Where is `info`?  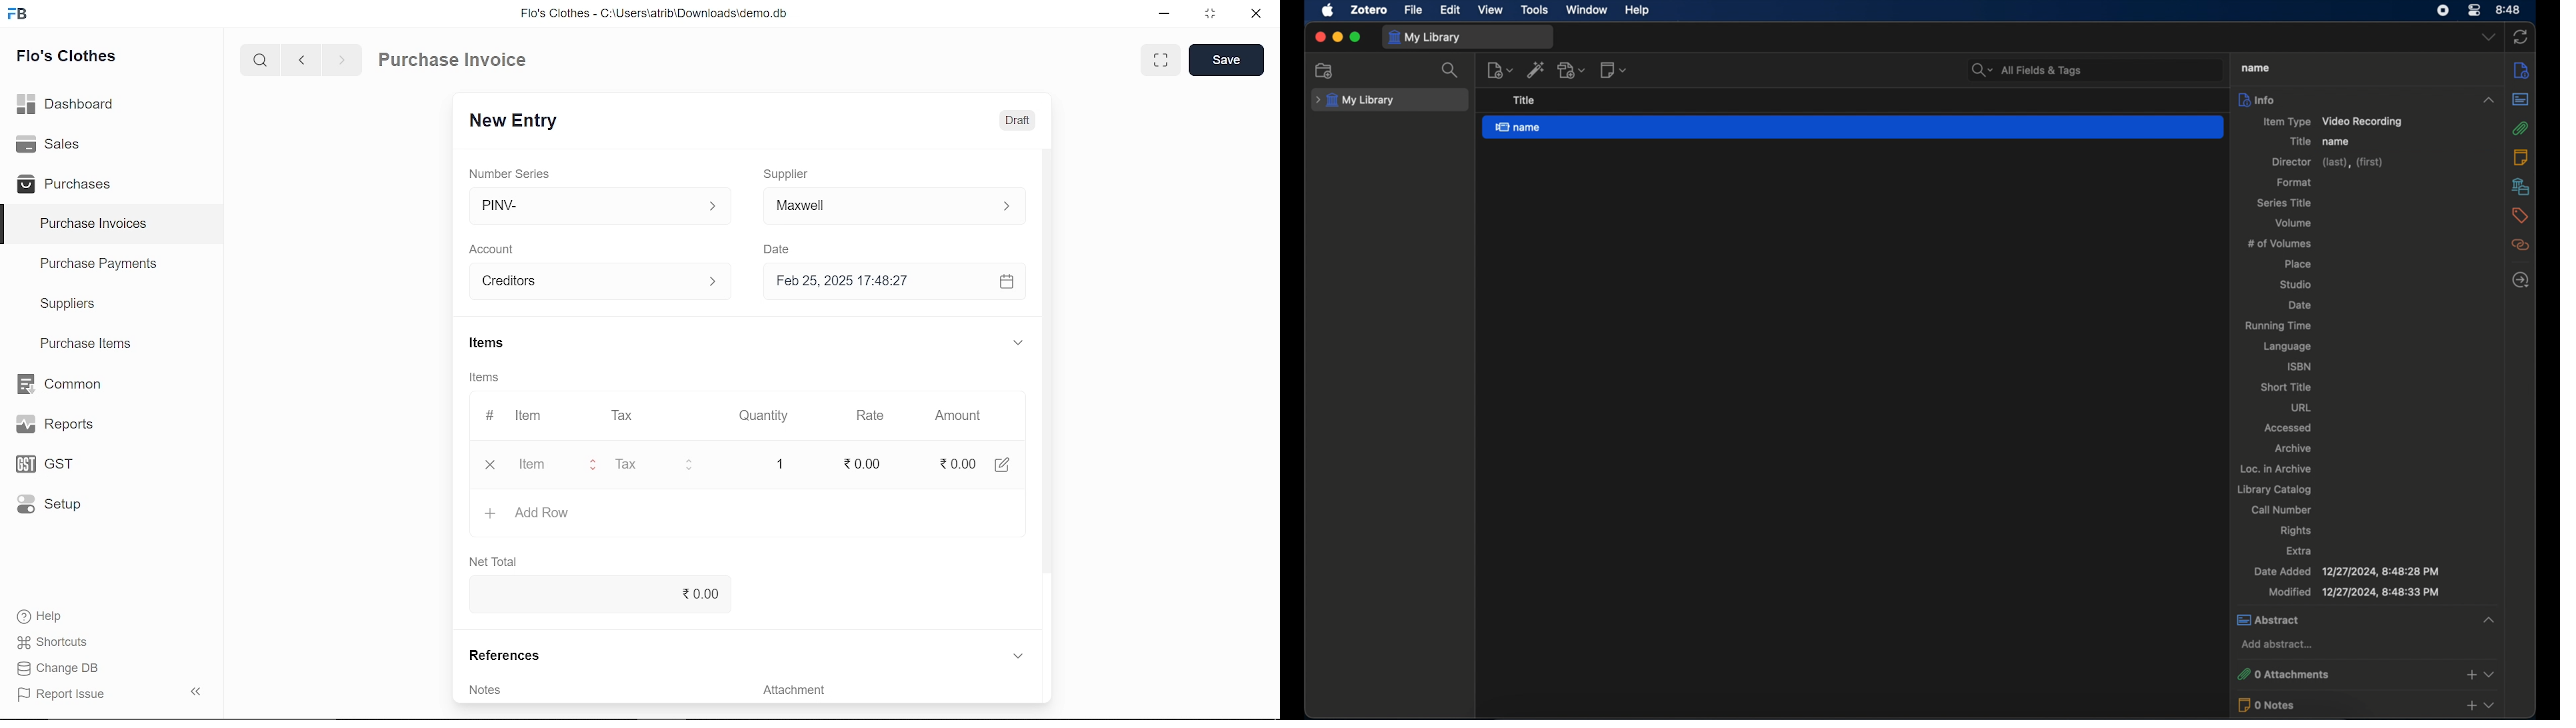 info is located at coordinates (2523, 71).